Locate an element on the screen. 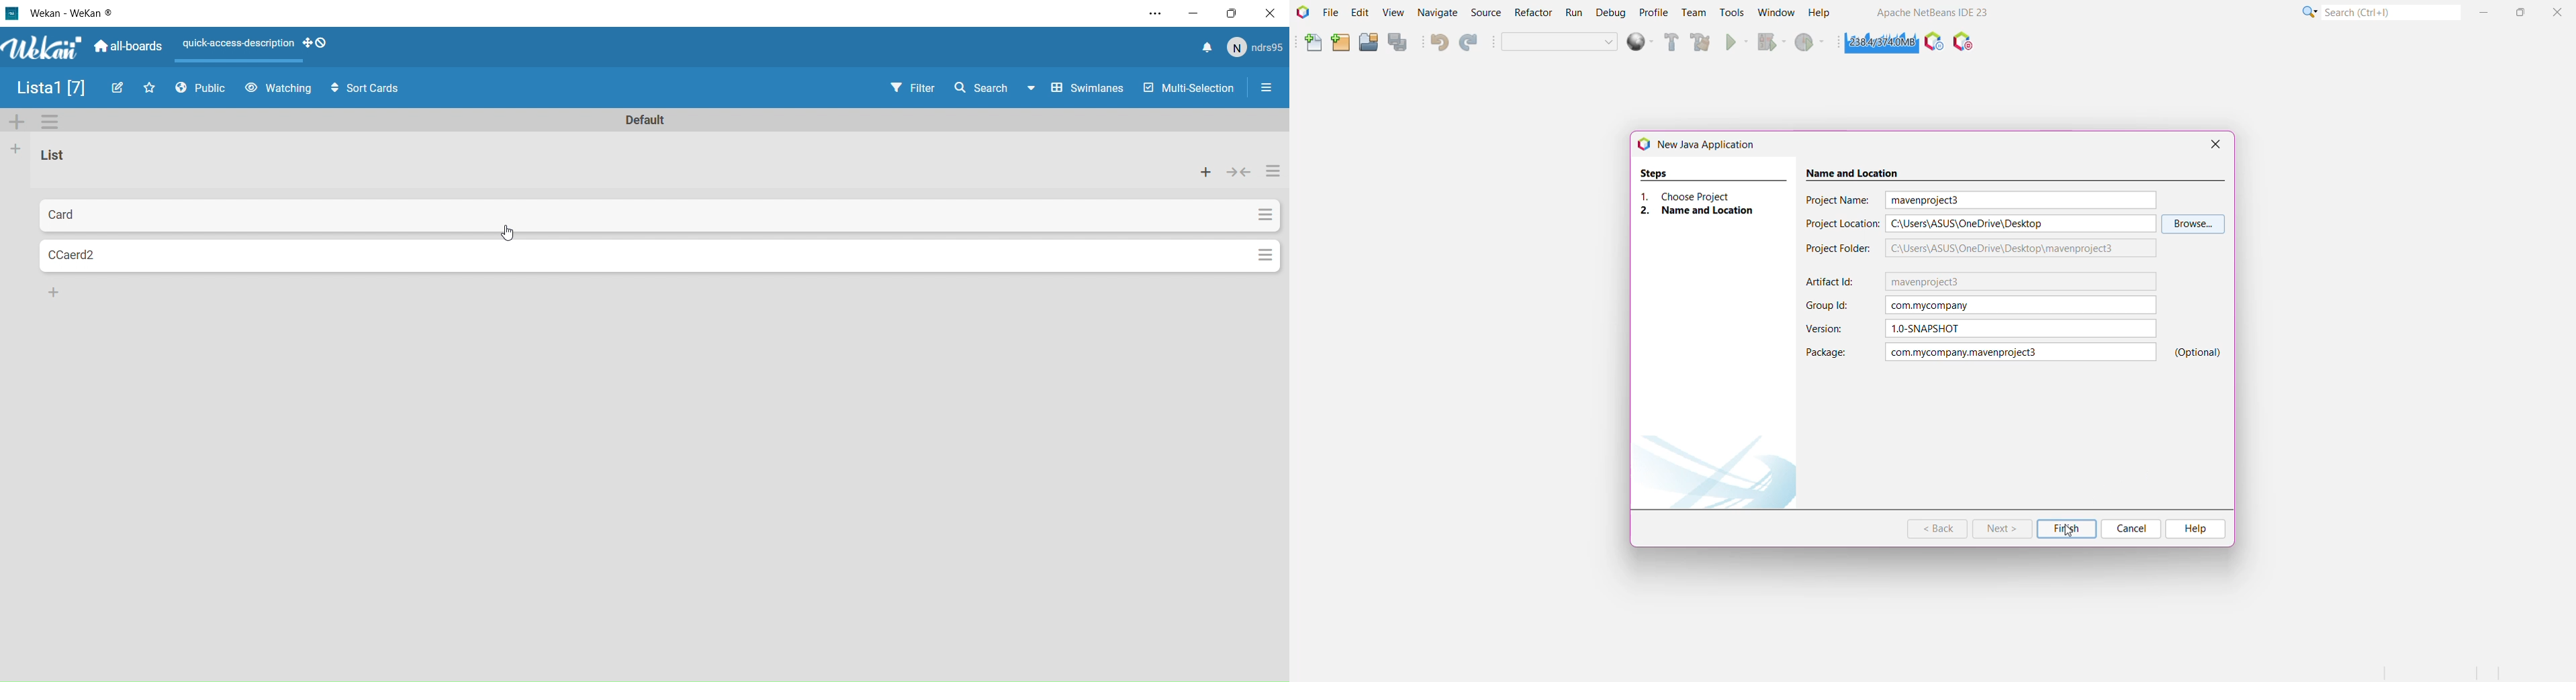 This screenshot has width=2576, height=700. User is located at coordinates (1256, 50).